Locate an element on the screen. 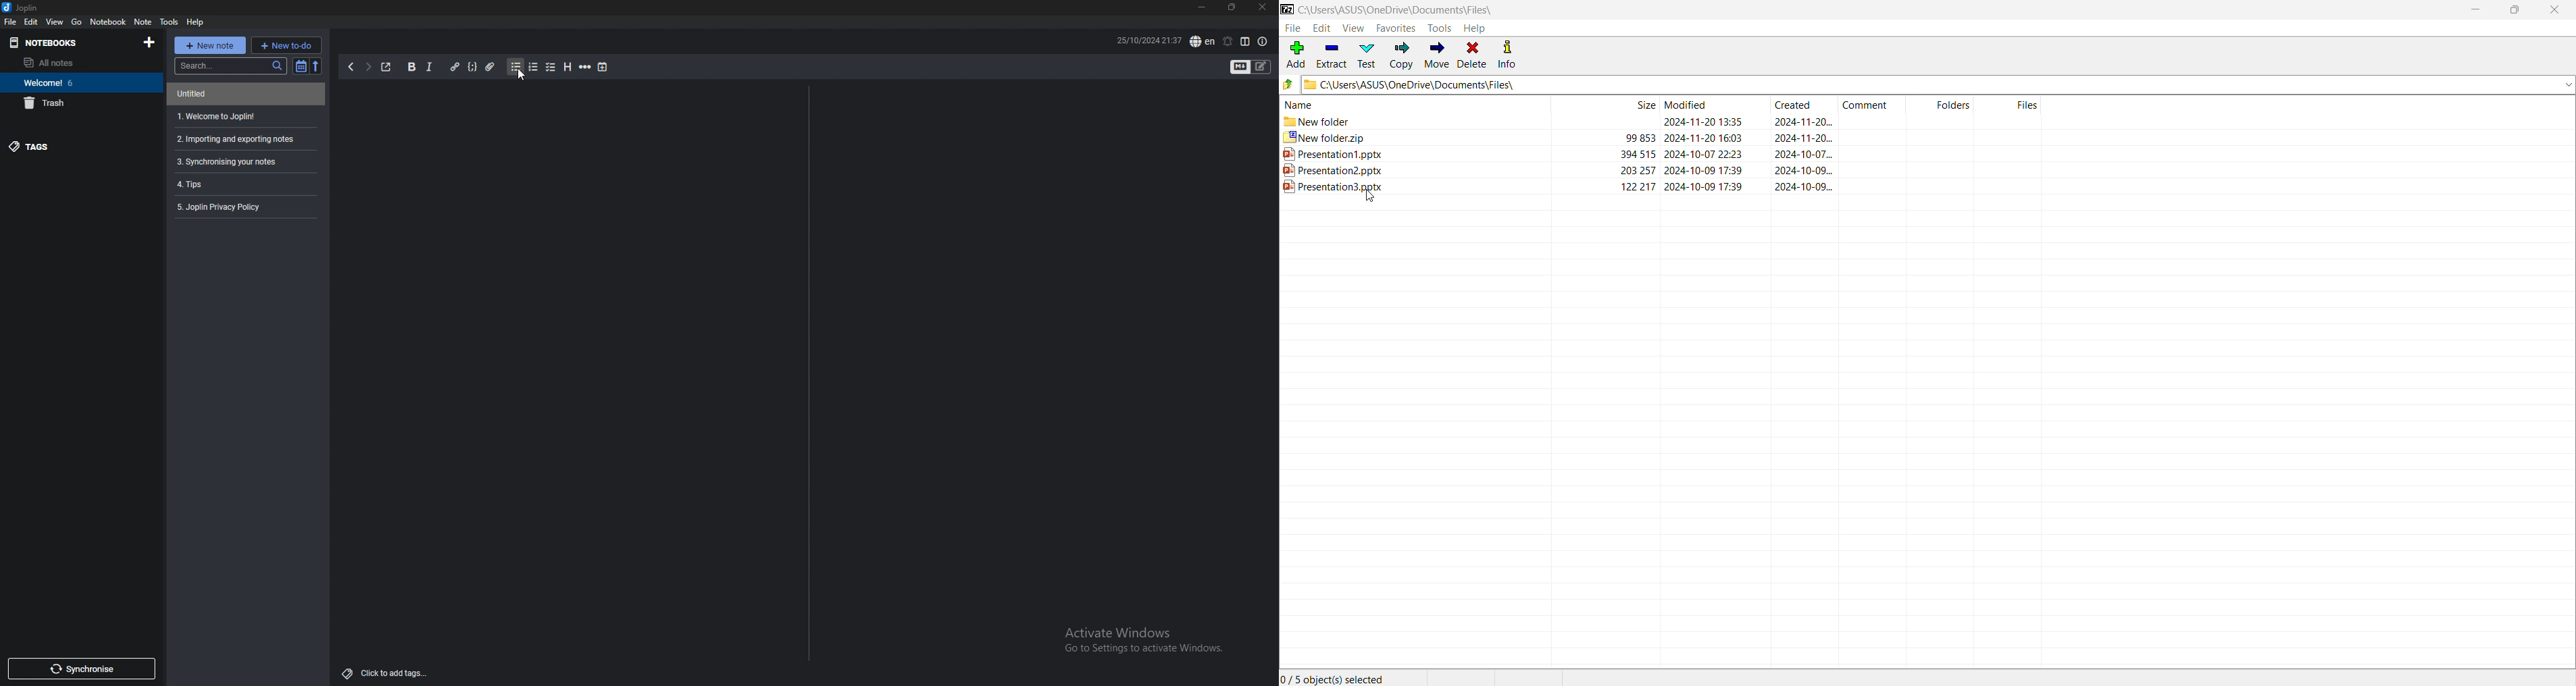 Image resolution: width=2576 pixels, height=700 pixels. attach is located at coordinates (488, 67).